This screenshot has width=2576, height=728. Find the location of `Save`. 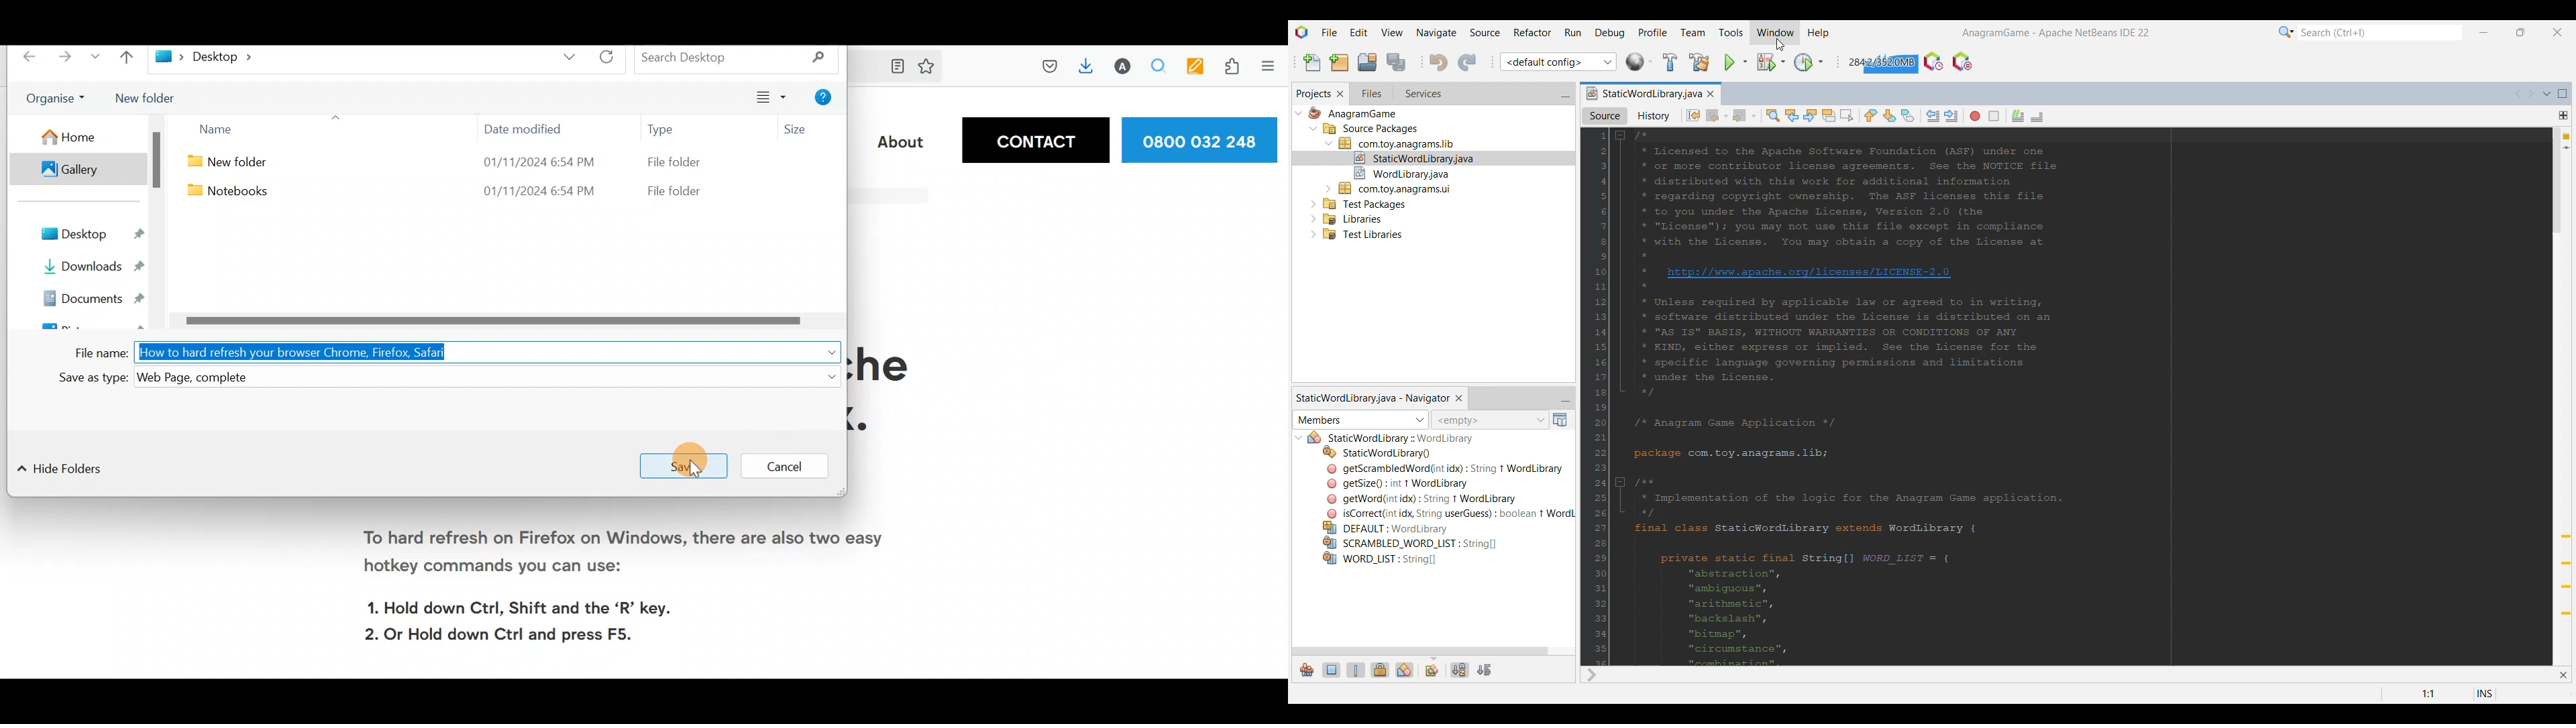

Save is located at coordinates (686, 462).